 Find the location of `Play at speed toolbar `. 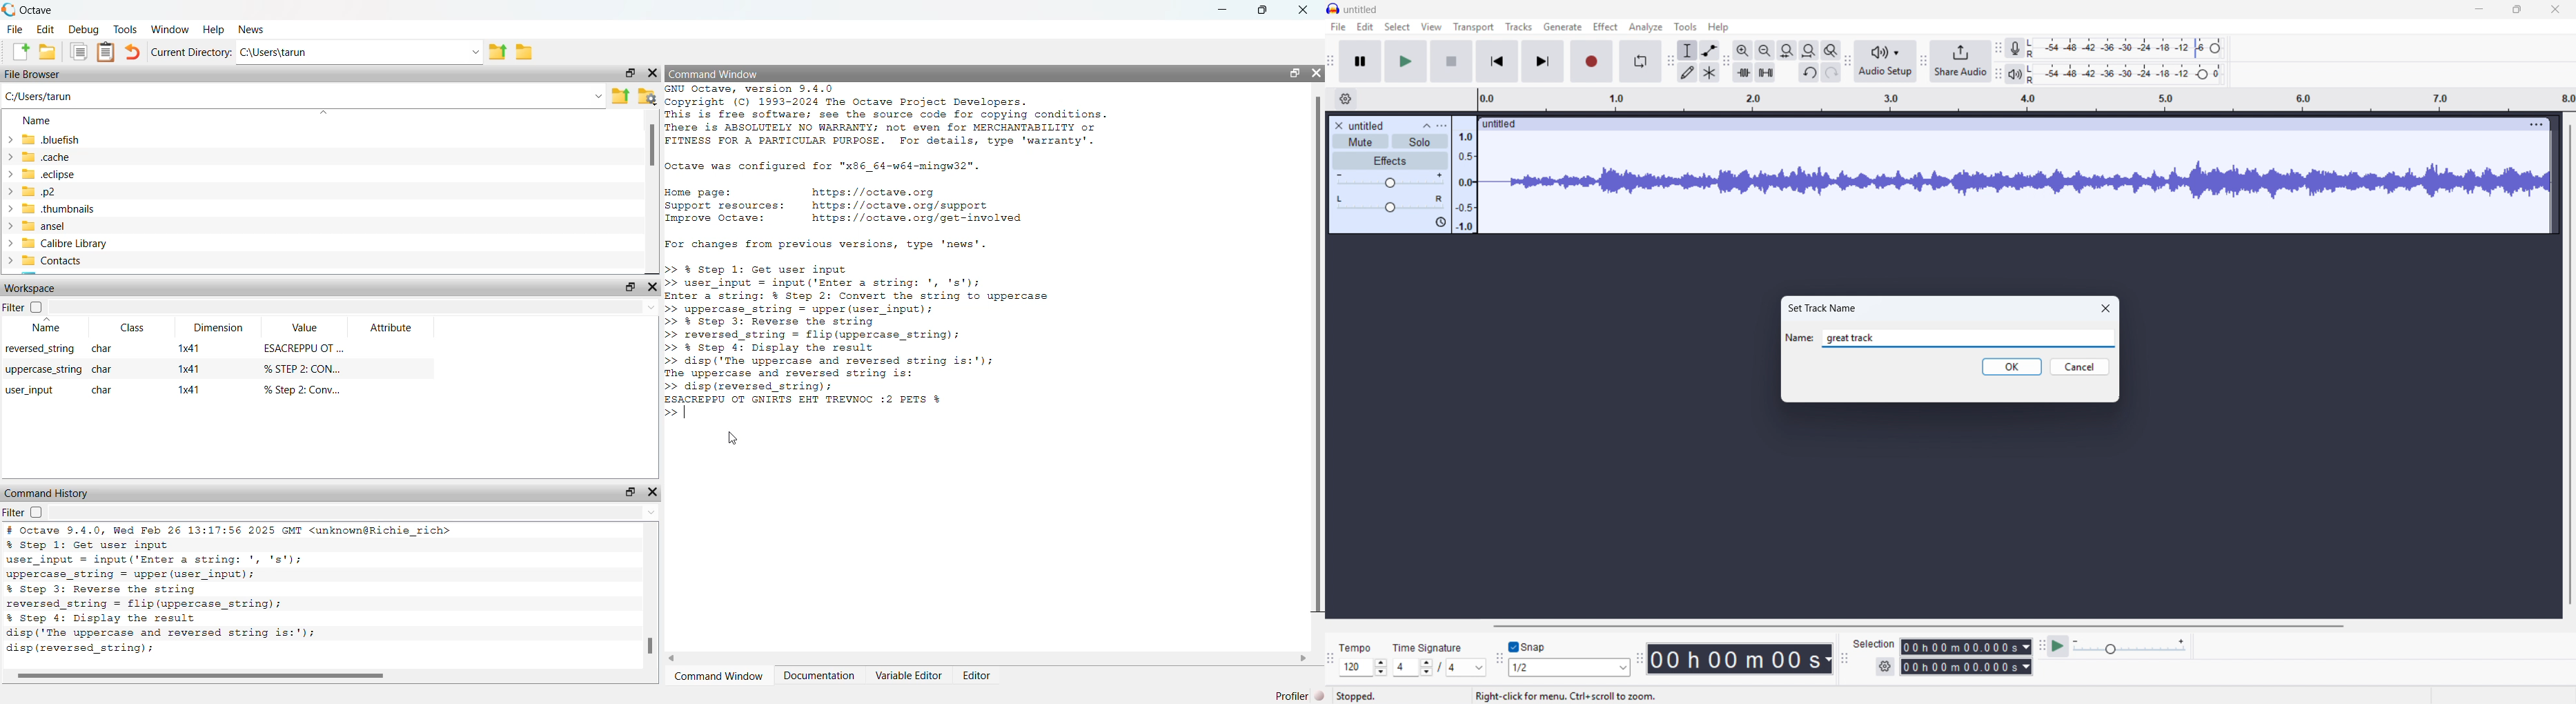

Play at speed toolbar  is located at coordinates (2041, 645).